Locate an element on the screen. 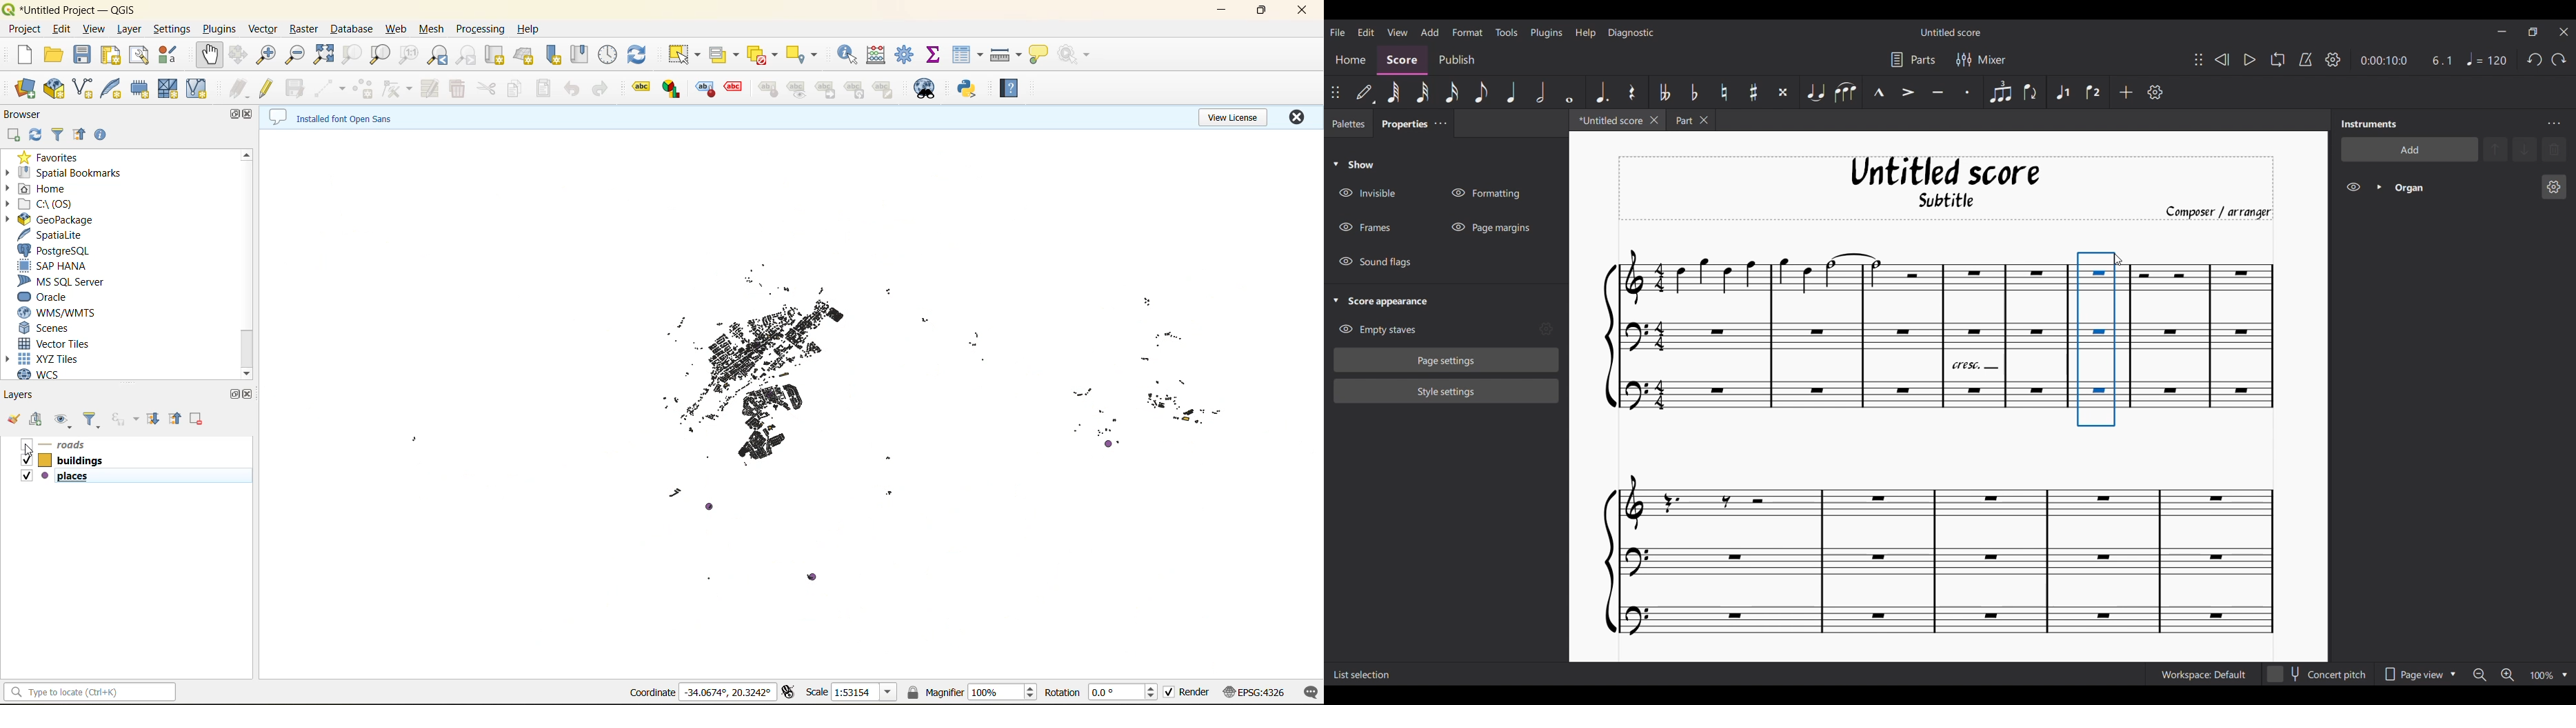 Image resolution: width=2576 pixels, height=728 pixels. 32nd note is located at coordinates (1422, 93).